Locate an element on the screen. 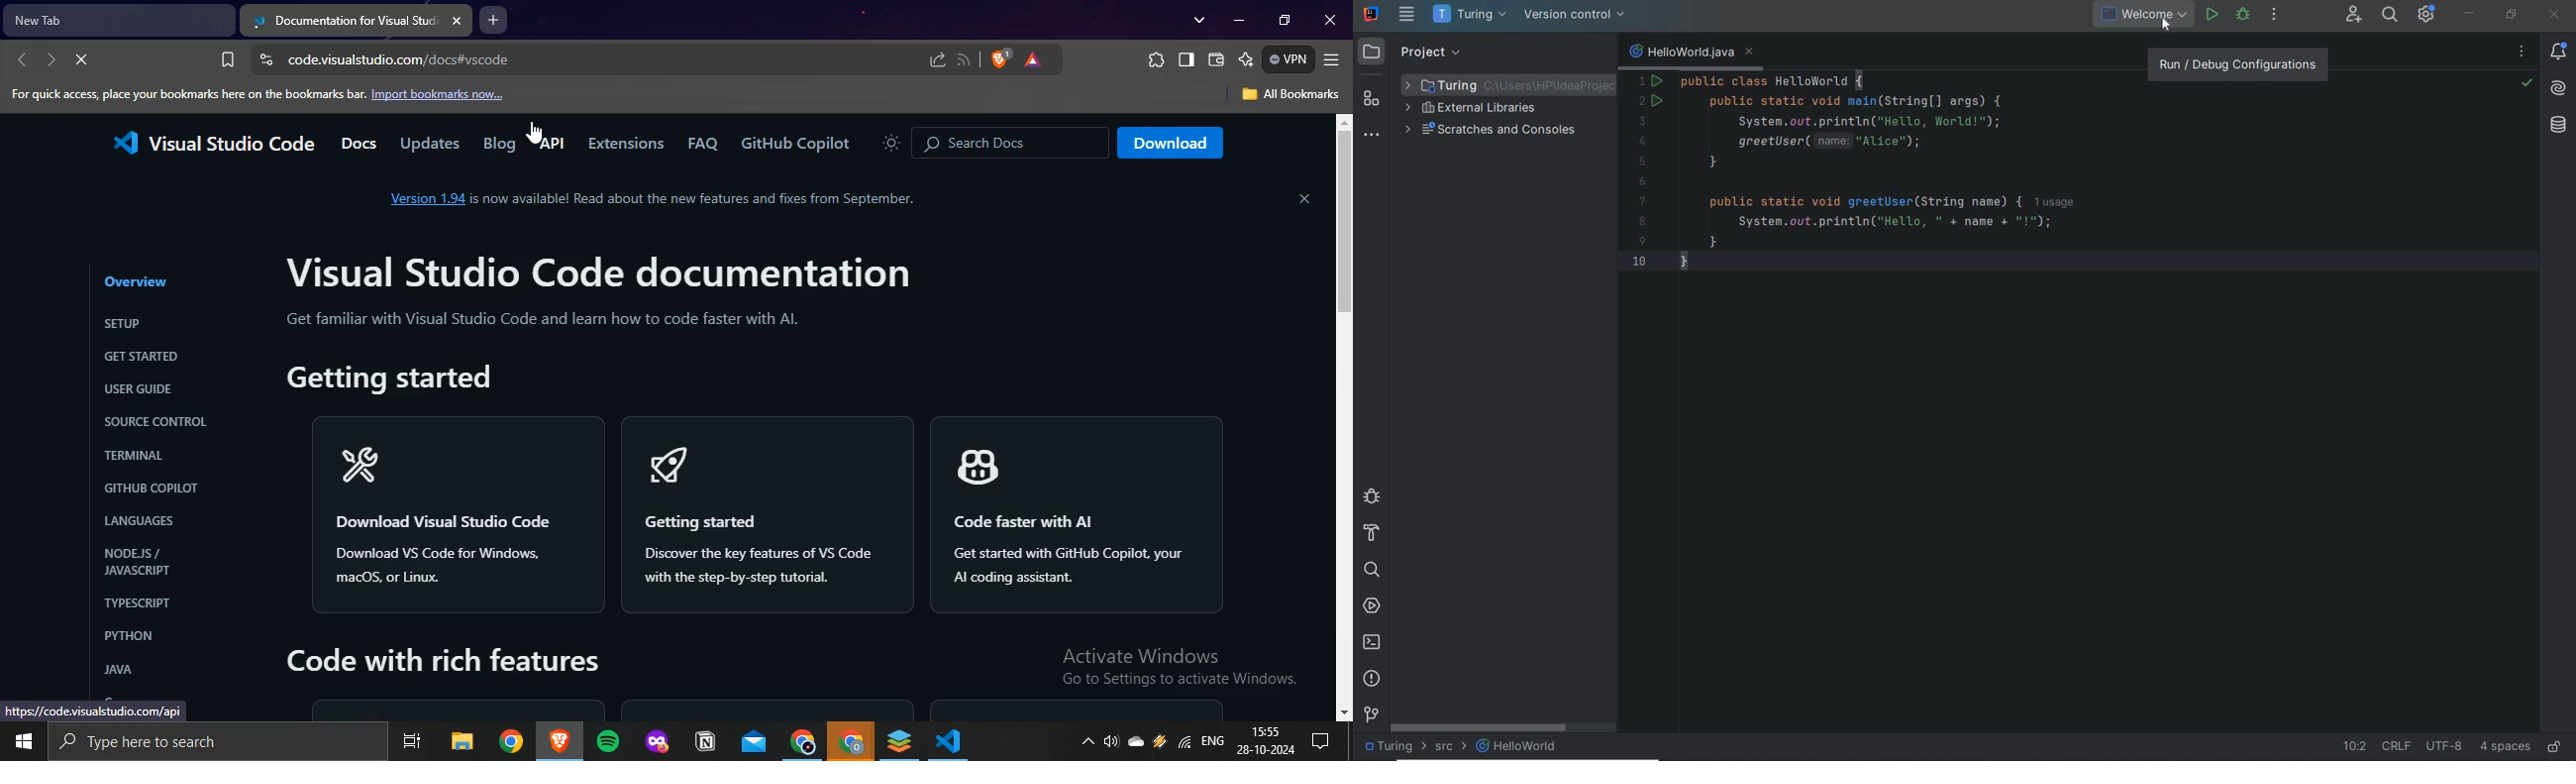 The width and height of the screenshot is (2576, 784). bookmark page is located at coordinates (229, 58).